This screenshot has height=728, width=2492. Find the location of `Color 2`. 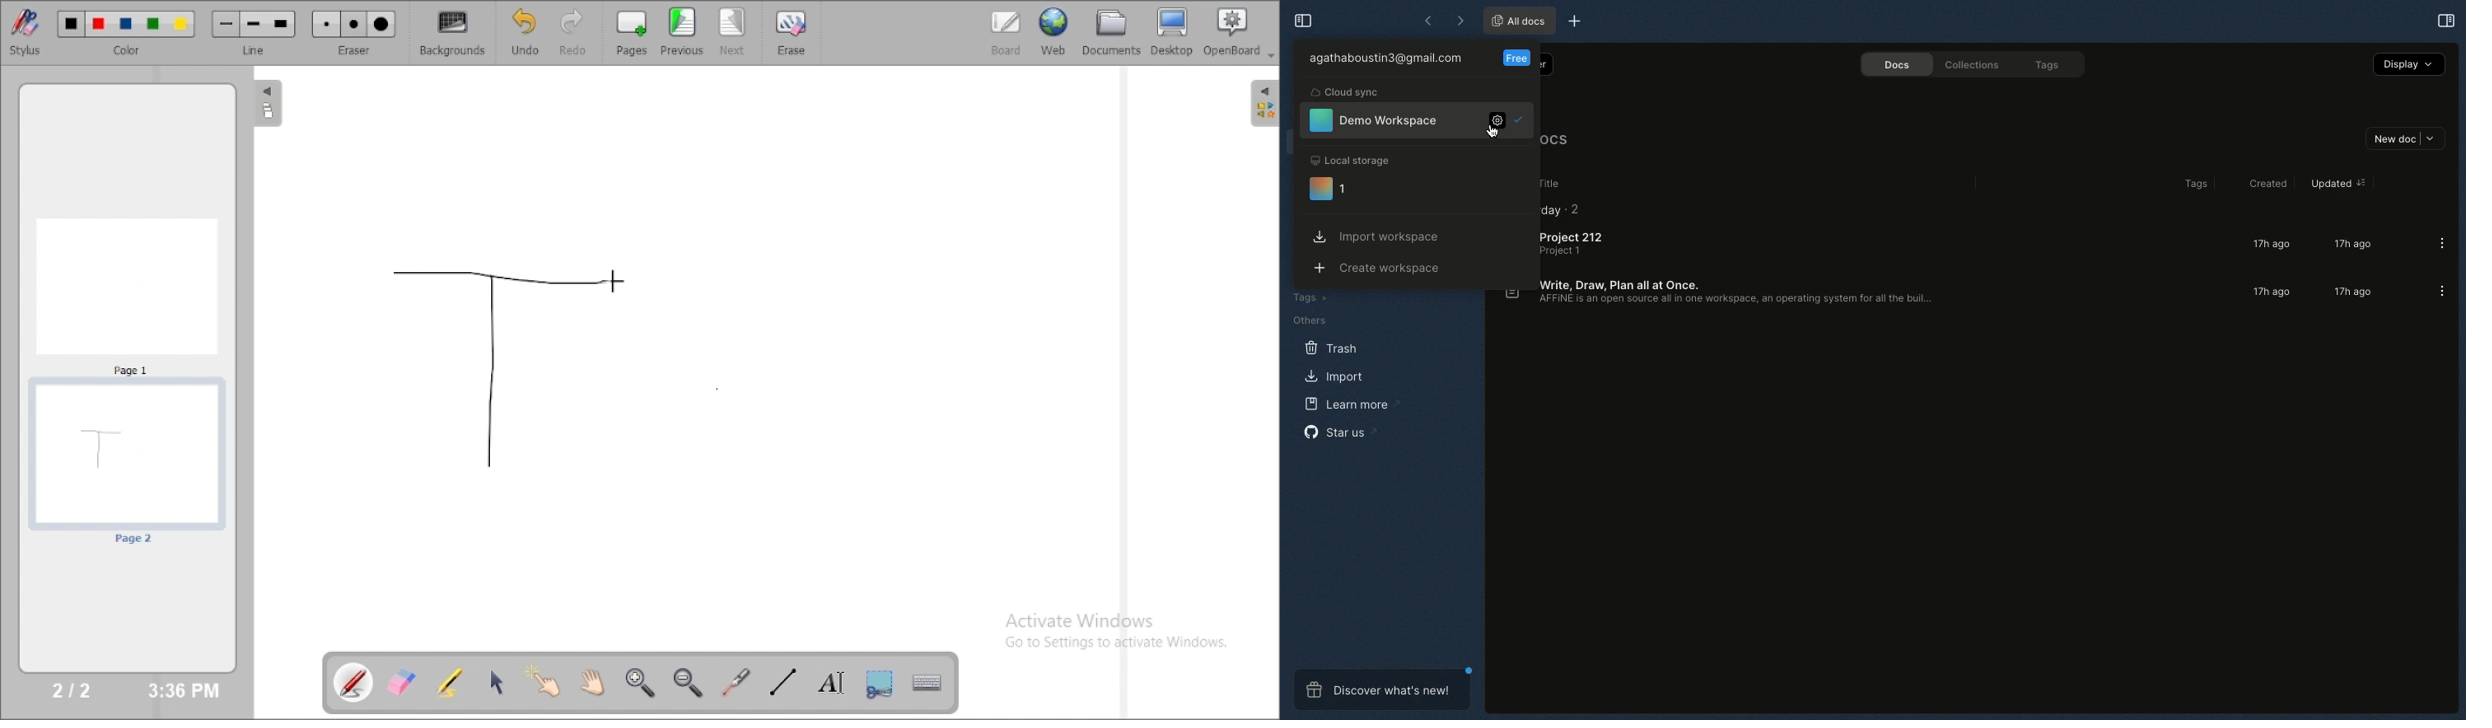

Color 2 is located at coordinates (99, 25).